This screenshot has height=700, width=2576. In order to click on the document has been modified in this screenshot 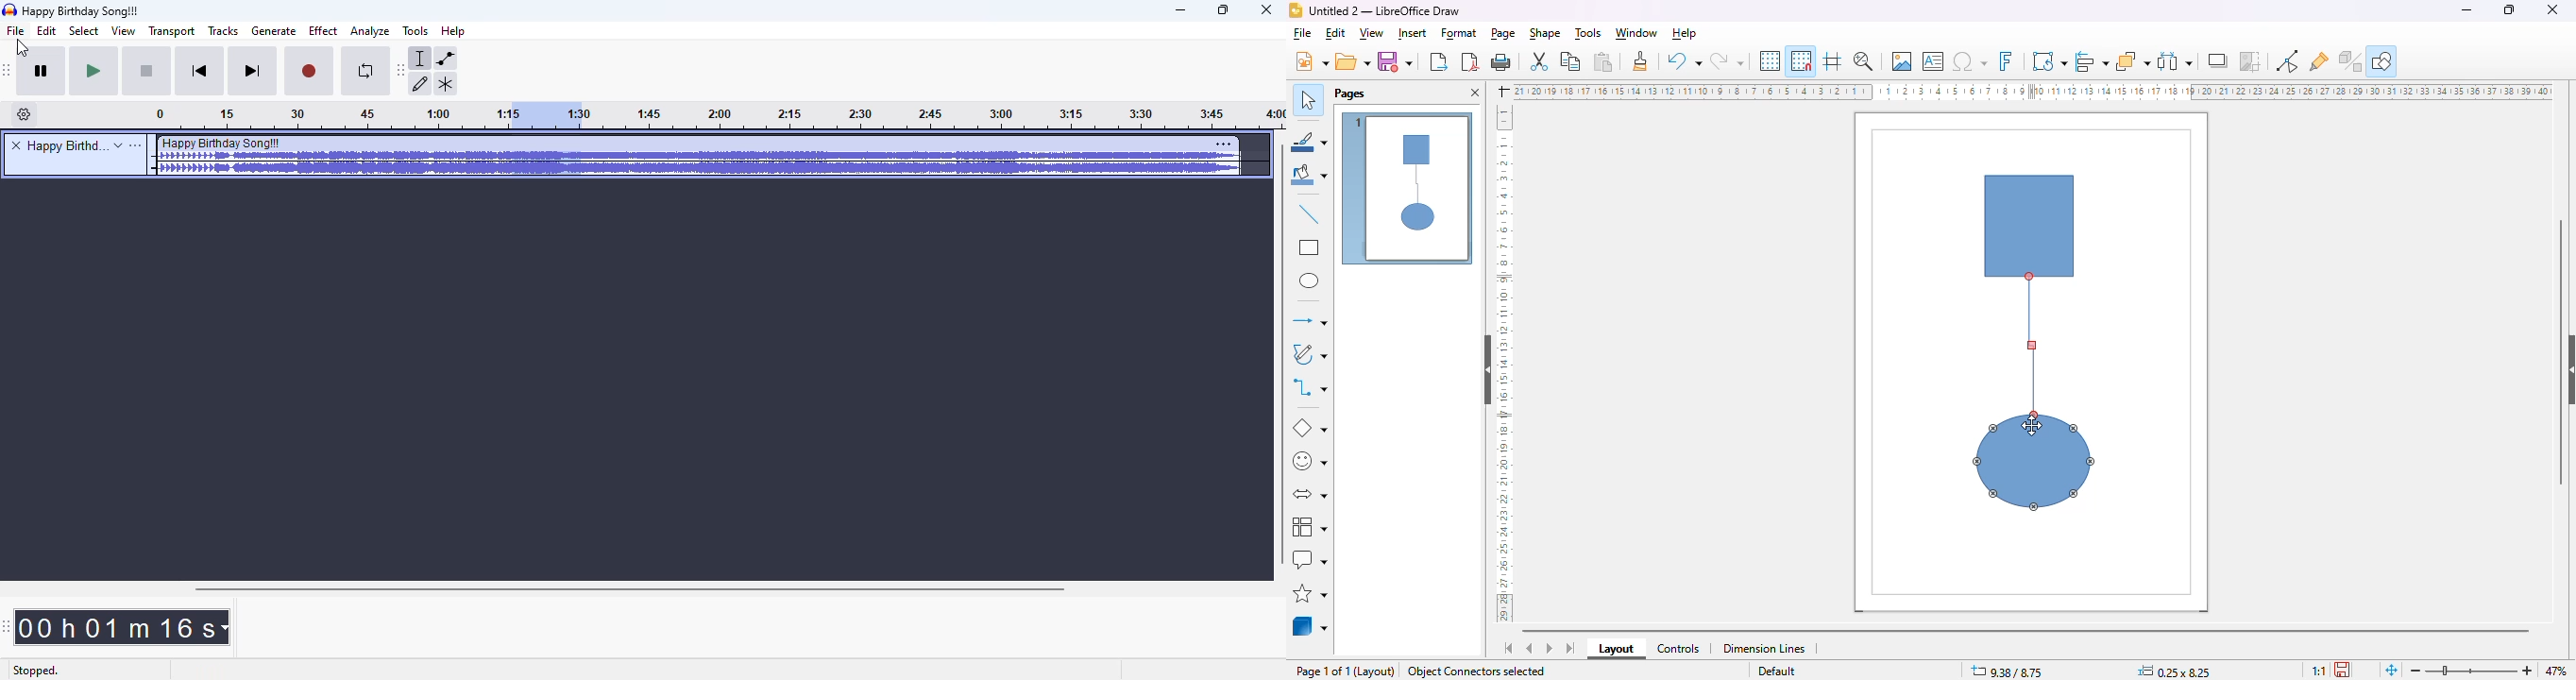, I will do `click(2344, 669)`.